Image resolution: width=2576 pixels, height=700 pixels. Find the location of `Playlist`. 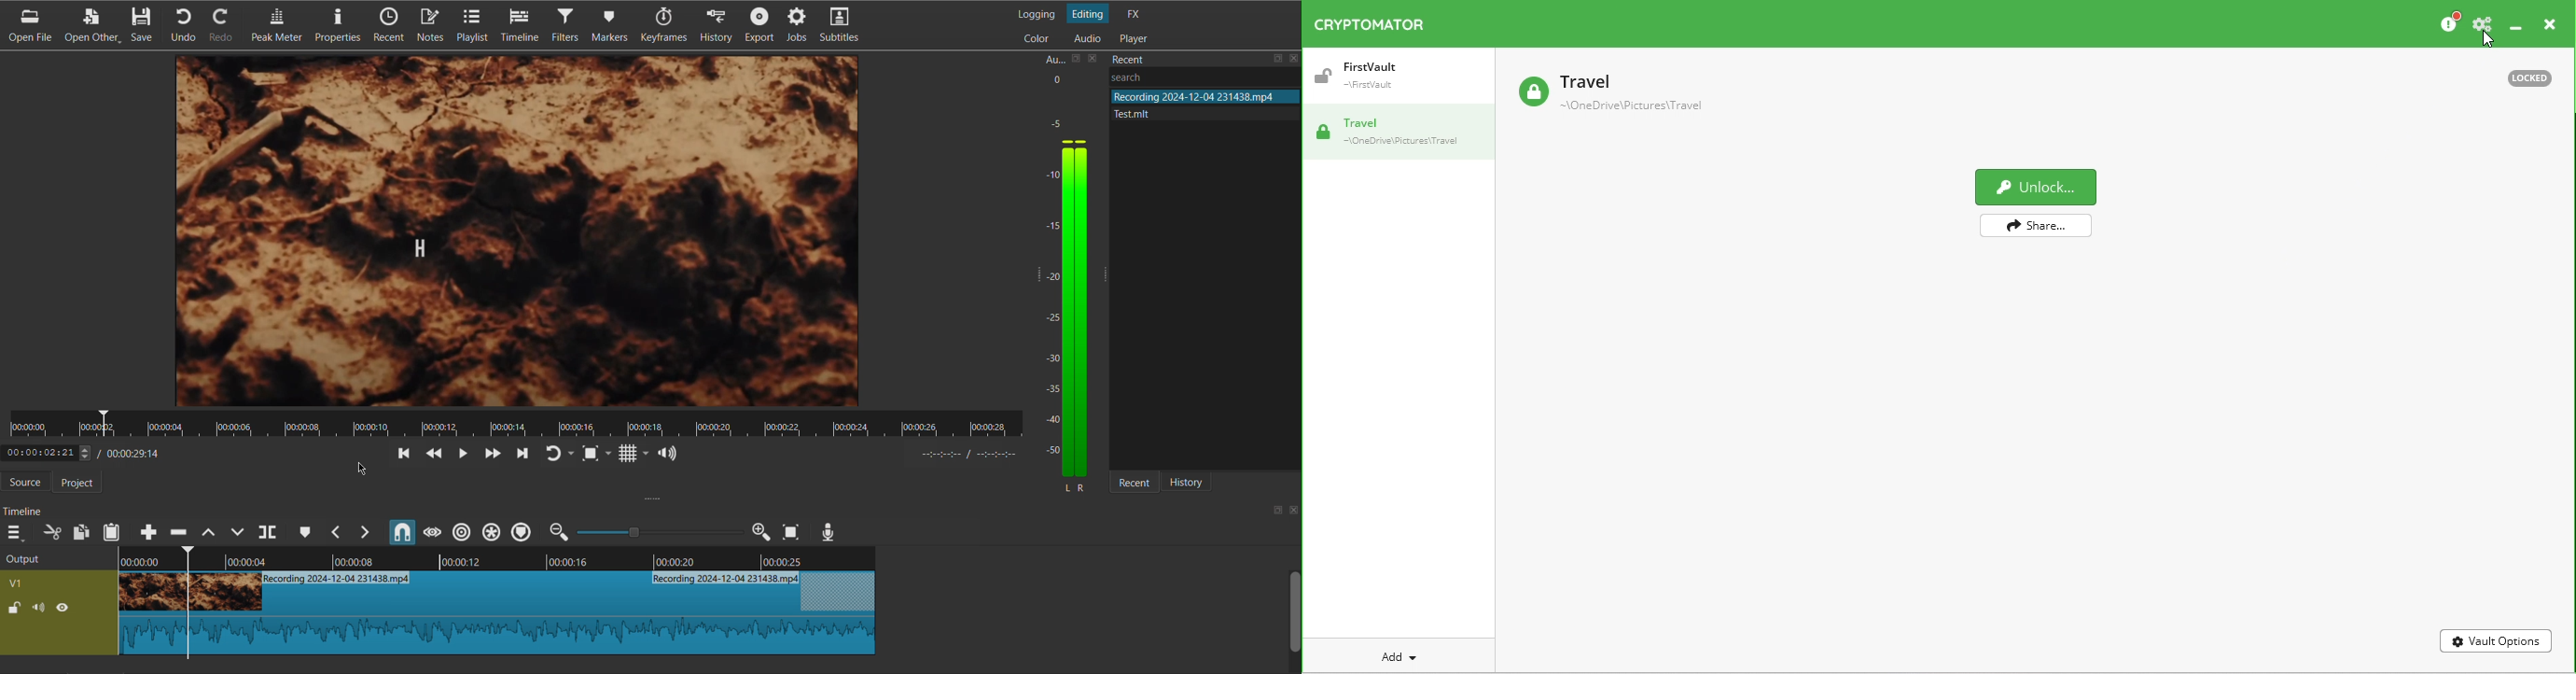

Playlist is located at coordinates (477, 24).